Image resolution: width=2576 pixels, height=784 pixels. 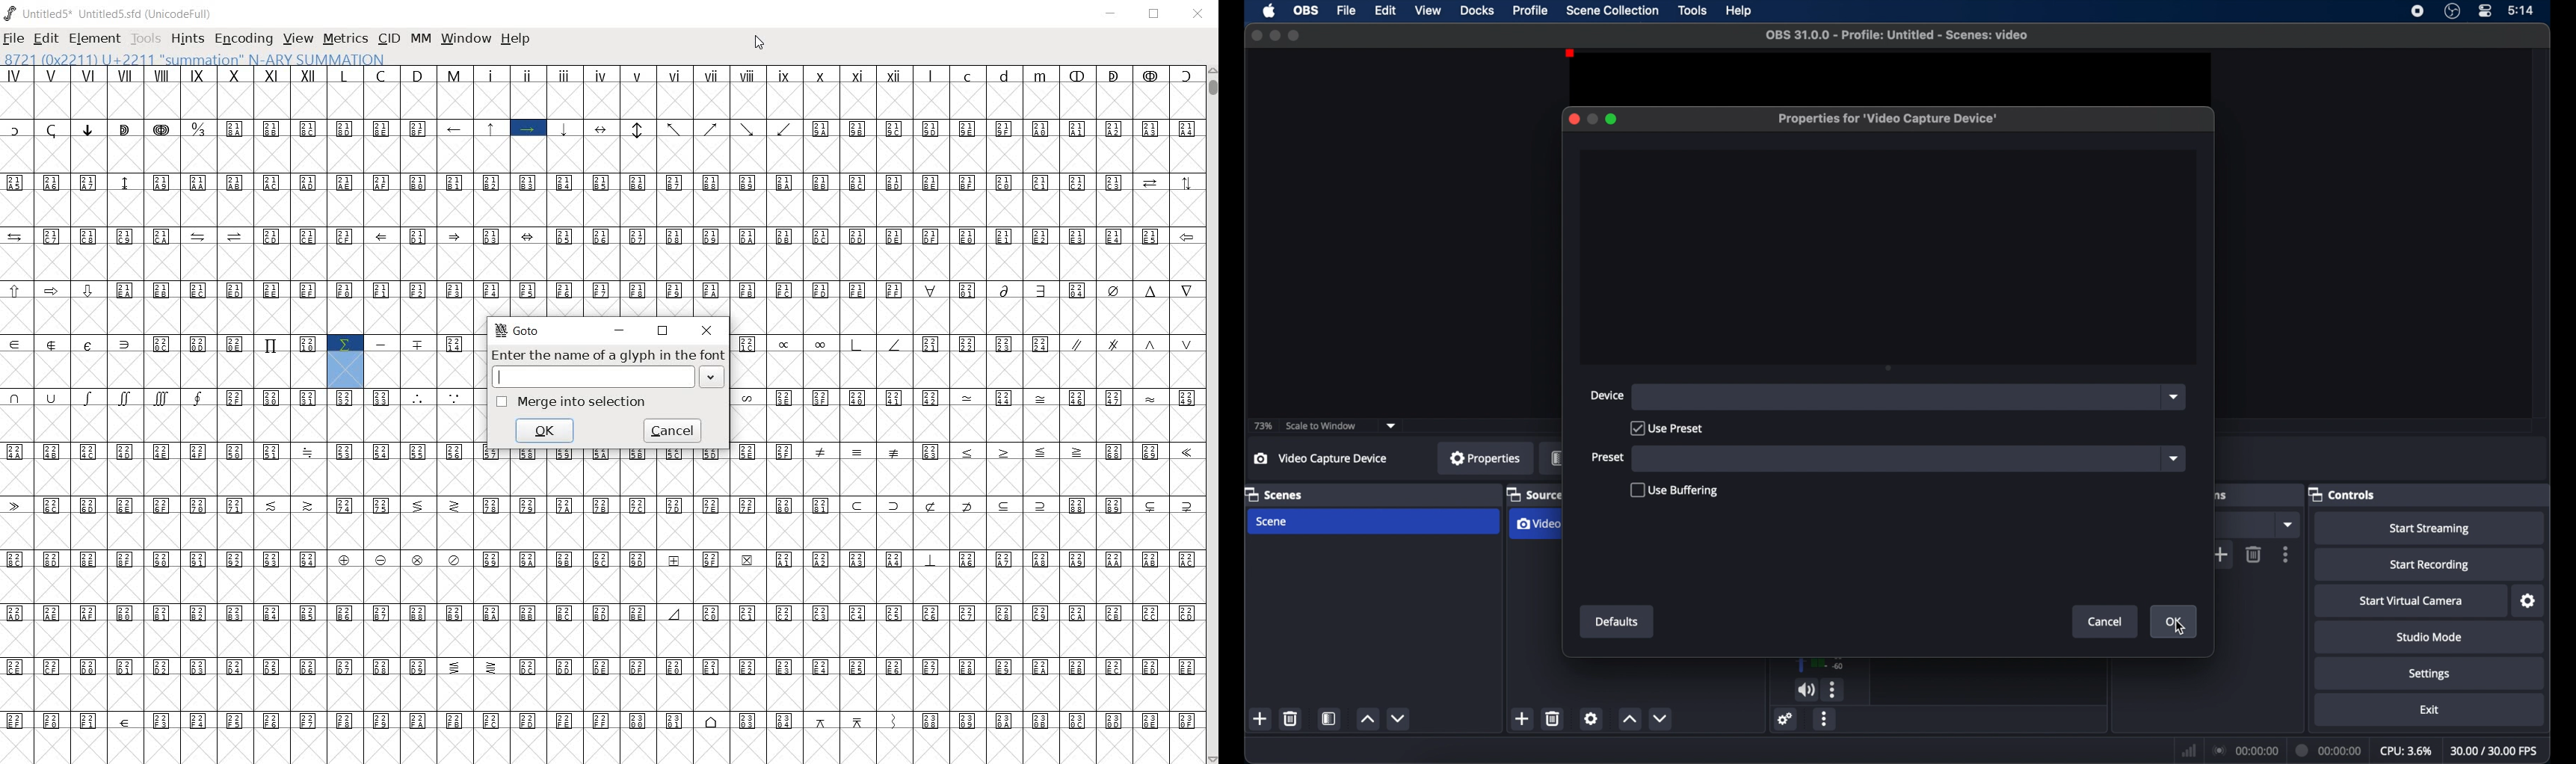 What do you see at coordinates (1306, 11) in the screenshot?
I see `obs` at bounding box center [1306, 11].